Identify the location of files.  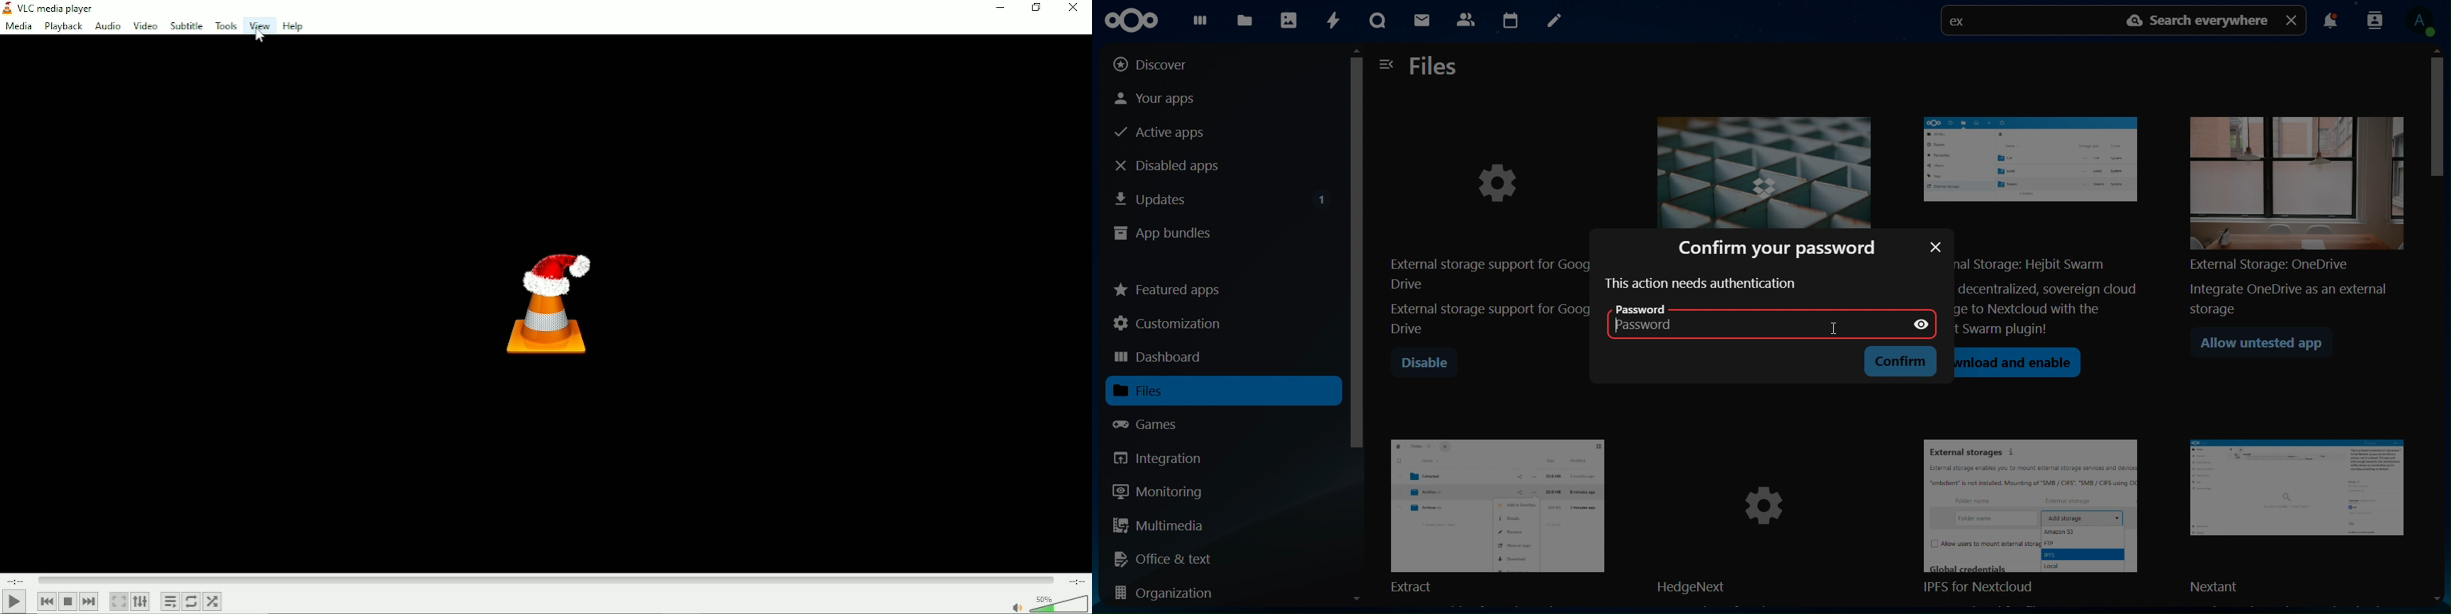
(1157, 391).